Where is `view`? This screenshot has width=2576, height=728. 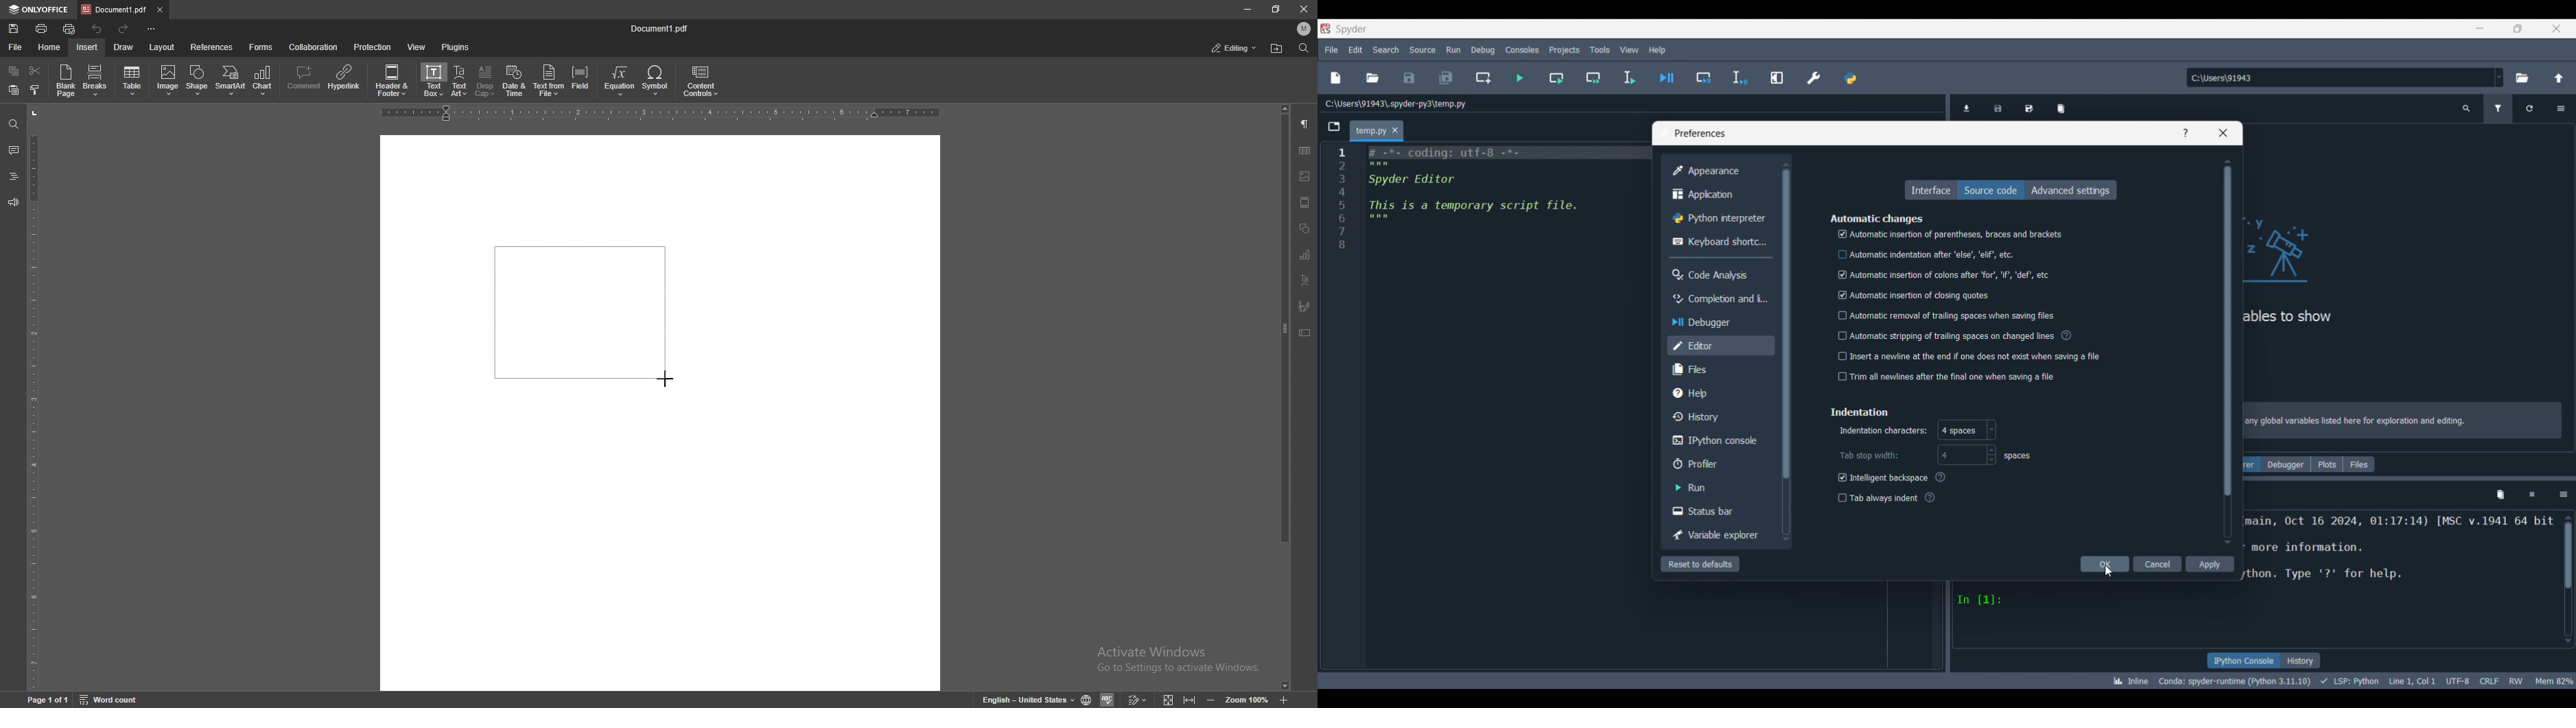
view is located at coordinates (417, 47).